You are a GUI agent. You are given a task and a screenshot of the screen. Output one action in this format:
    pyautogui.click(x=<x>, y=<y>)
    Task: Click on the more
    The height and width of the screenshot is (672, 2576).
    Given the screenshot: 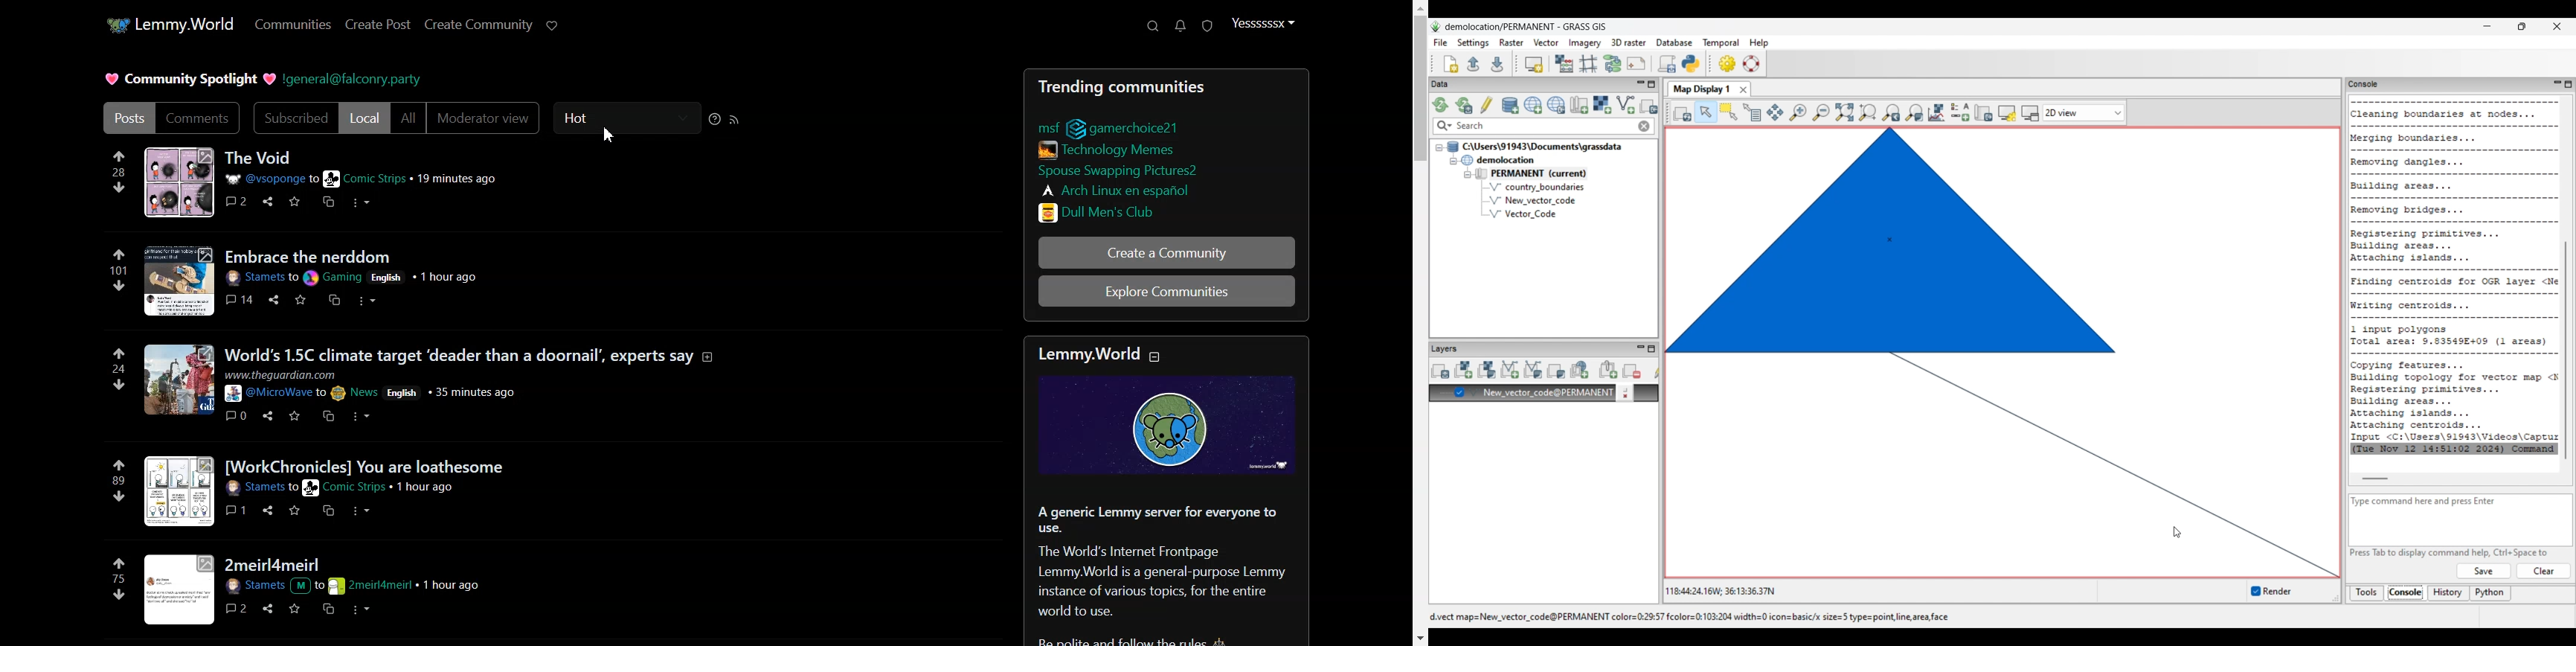 What is the action you would take?
    pyautogui.click(x=363, y=204)
    